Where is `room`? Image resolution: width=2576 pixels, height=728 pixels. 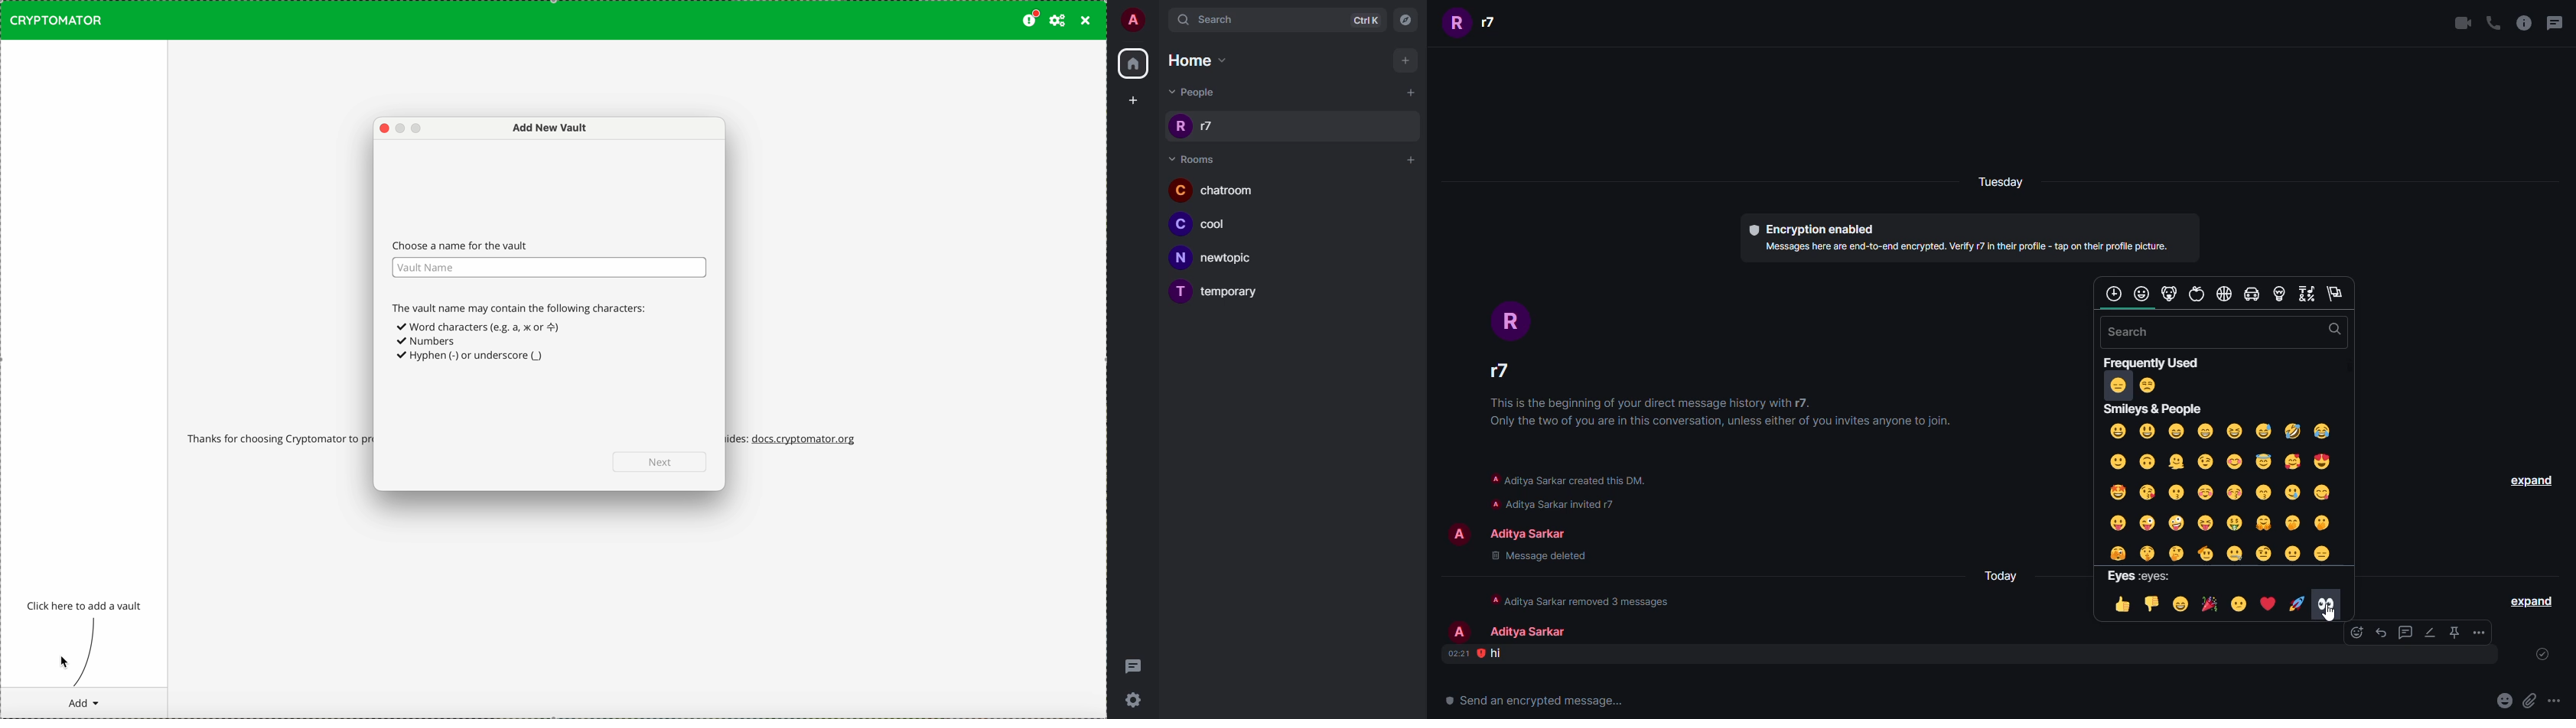 room is located at coordinates (1232, 293).